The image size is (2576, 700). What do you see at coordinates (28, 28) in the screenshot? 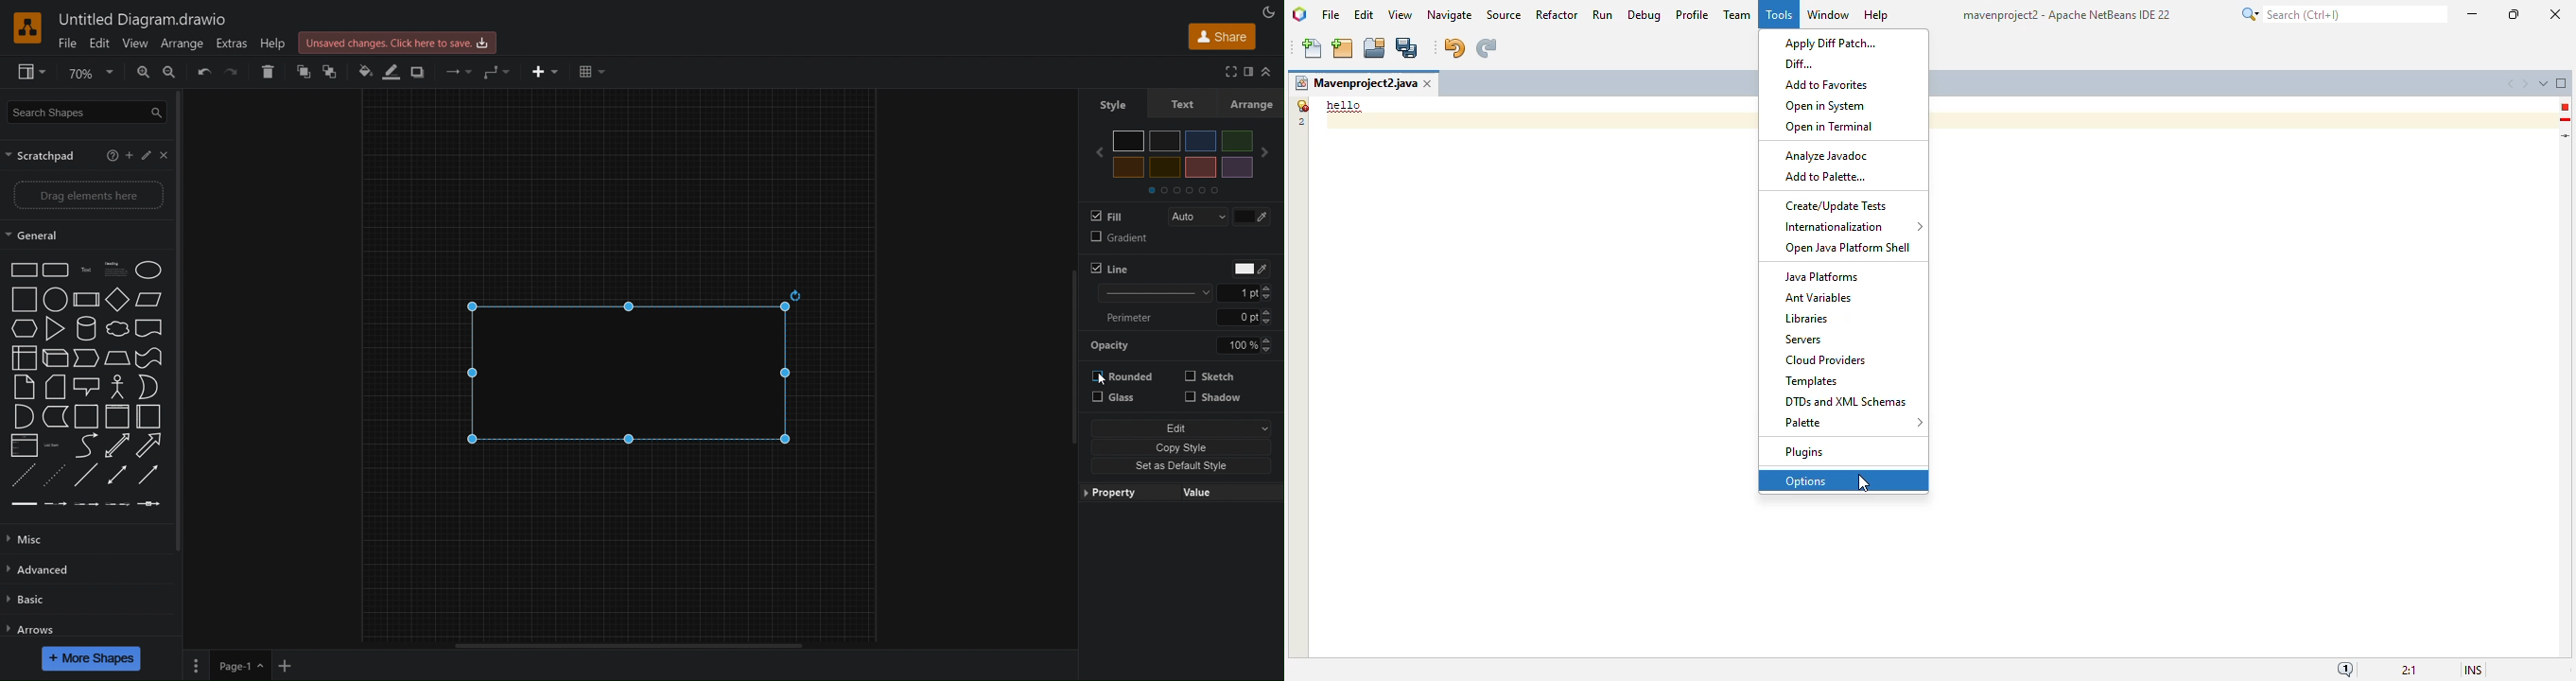
I see `Logo` at bounding box center [28, 28].